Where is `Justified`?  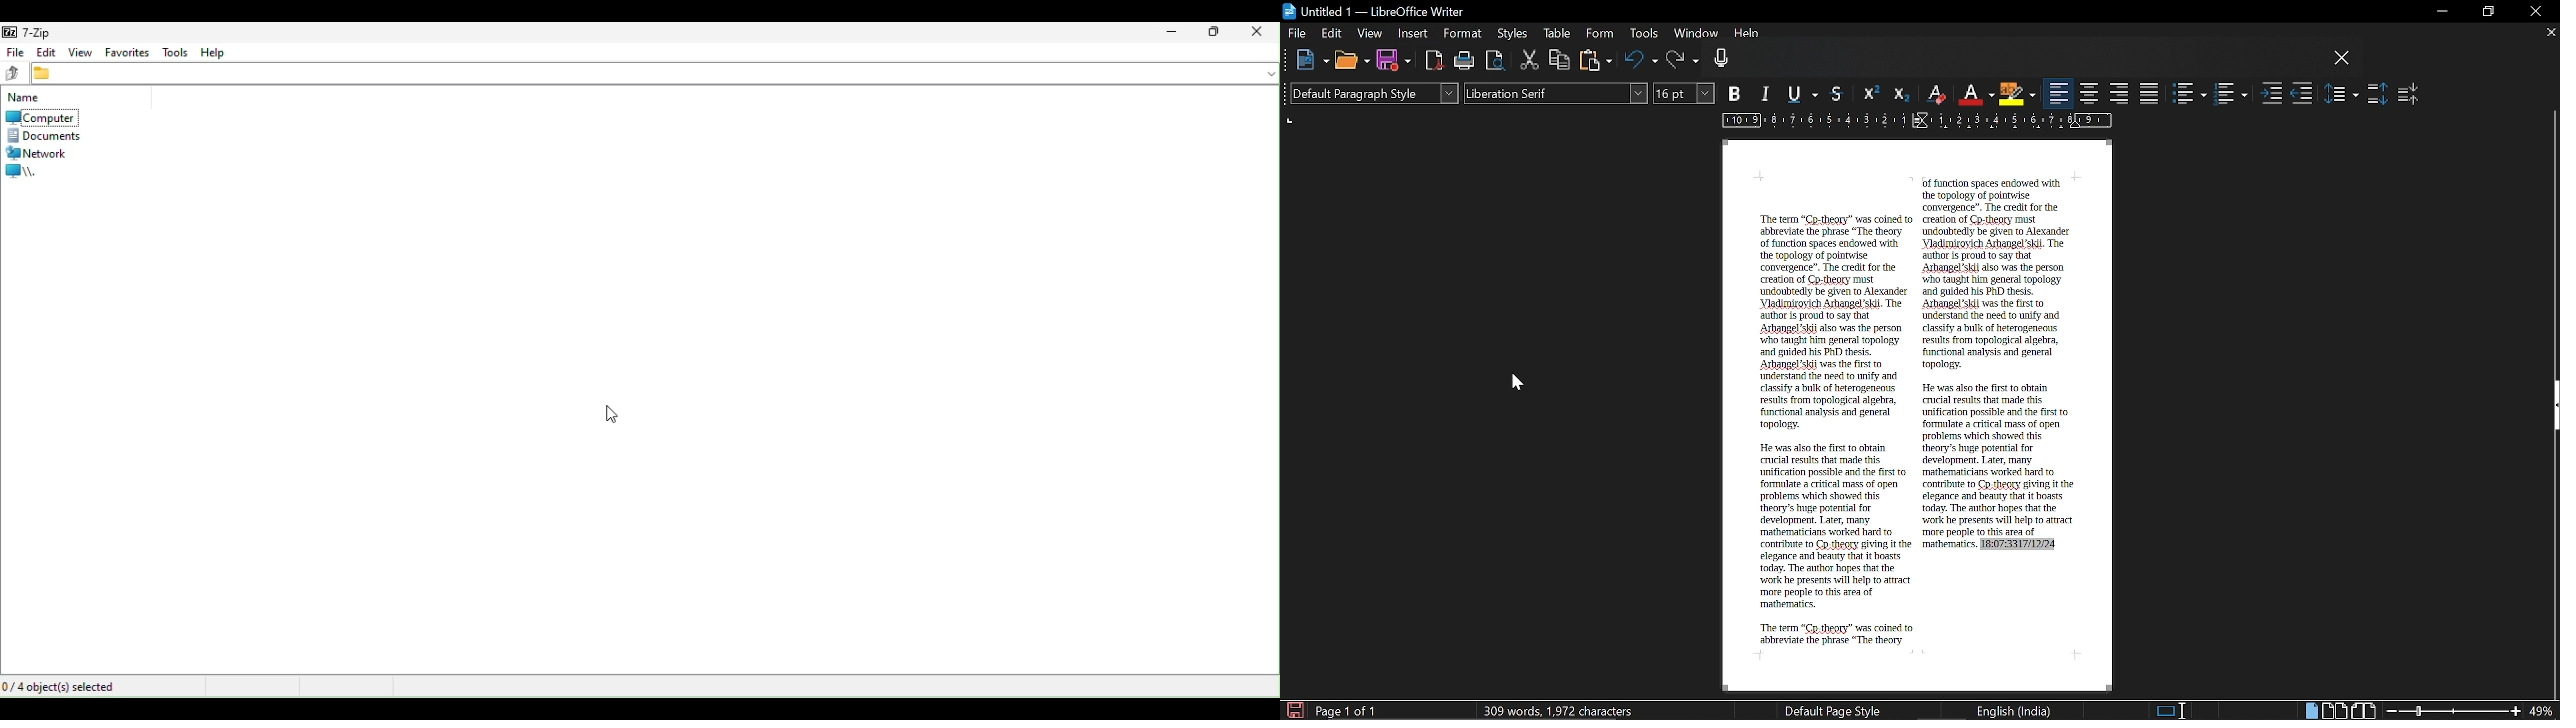
Justified is located at coordinates (2150, 93).